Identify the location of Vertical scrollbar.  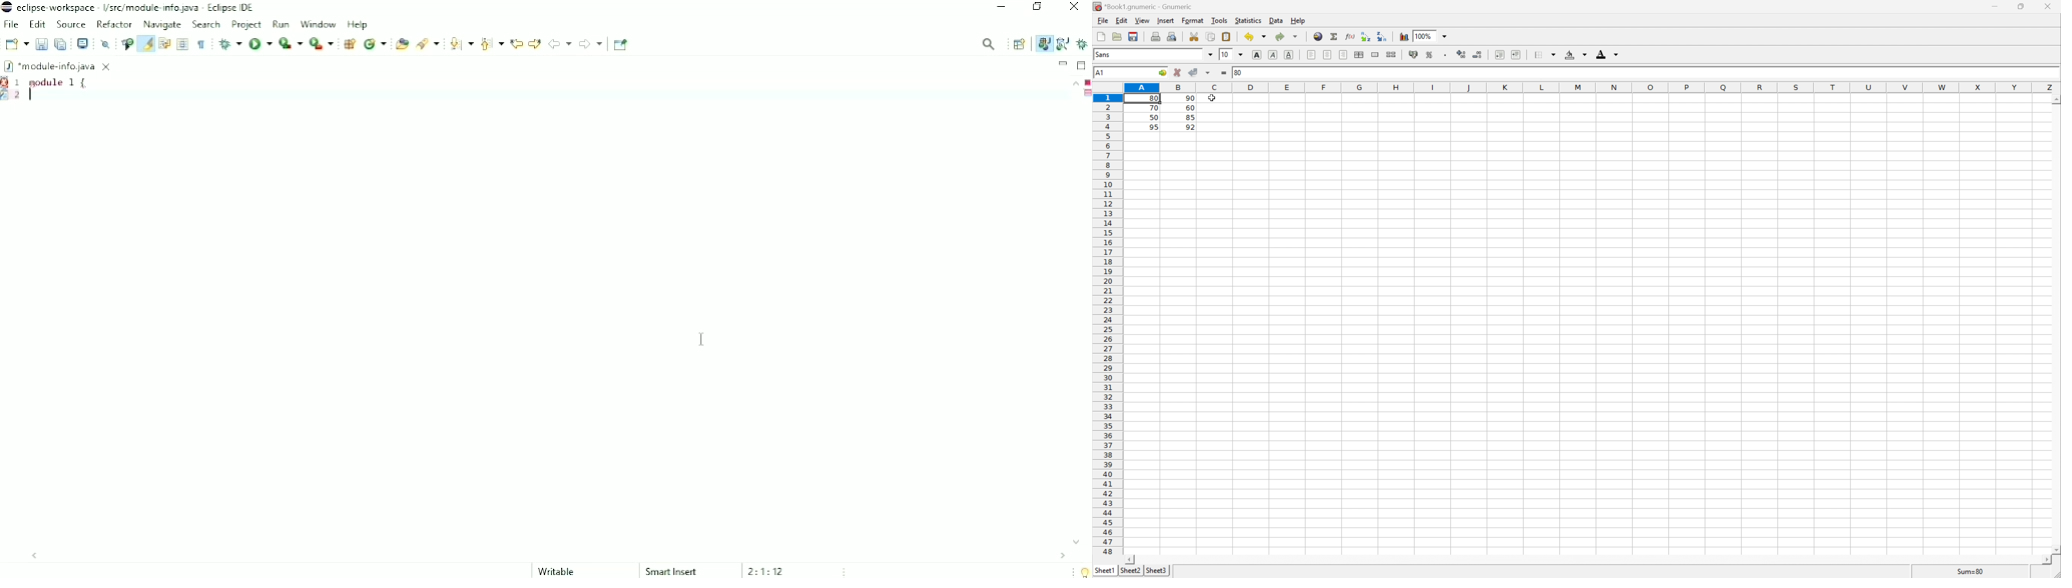
(1070, 313).